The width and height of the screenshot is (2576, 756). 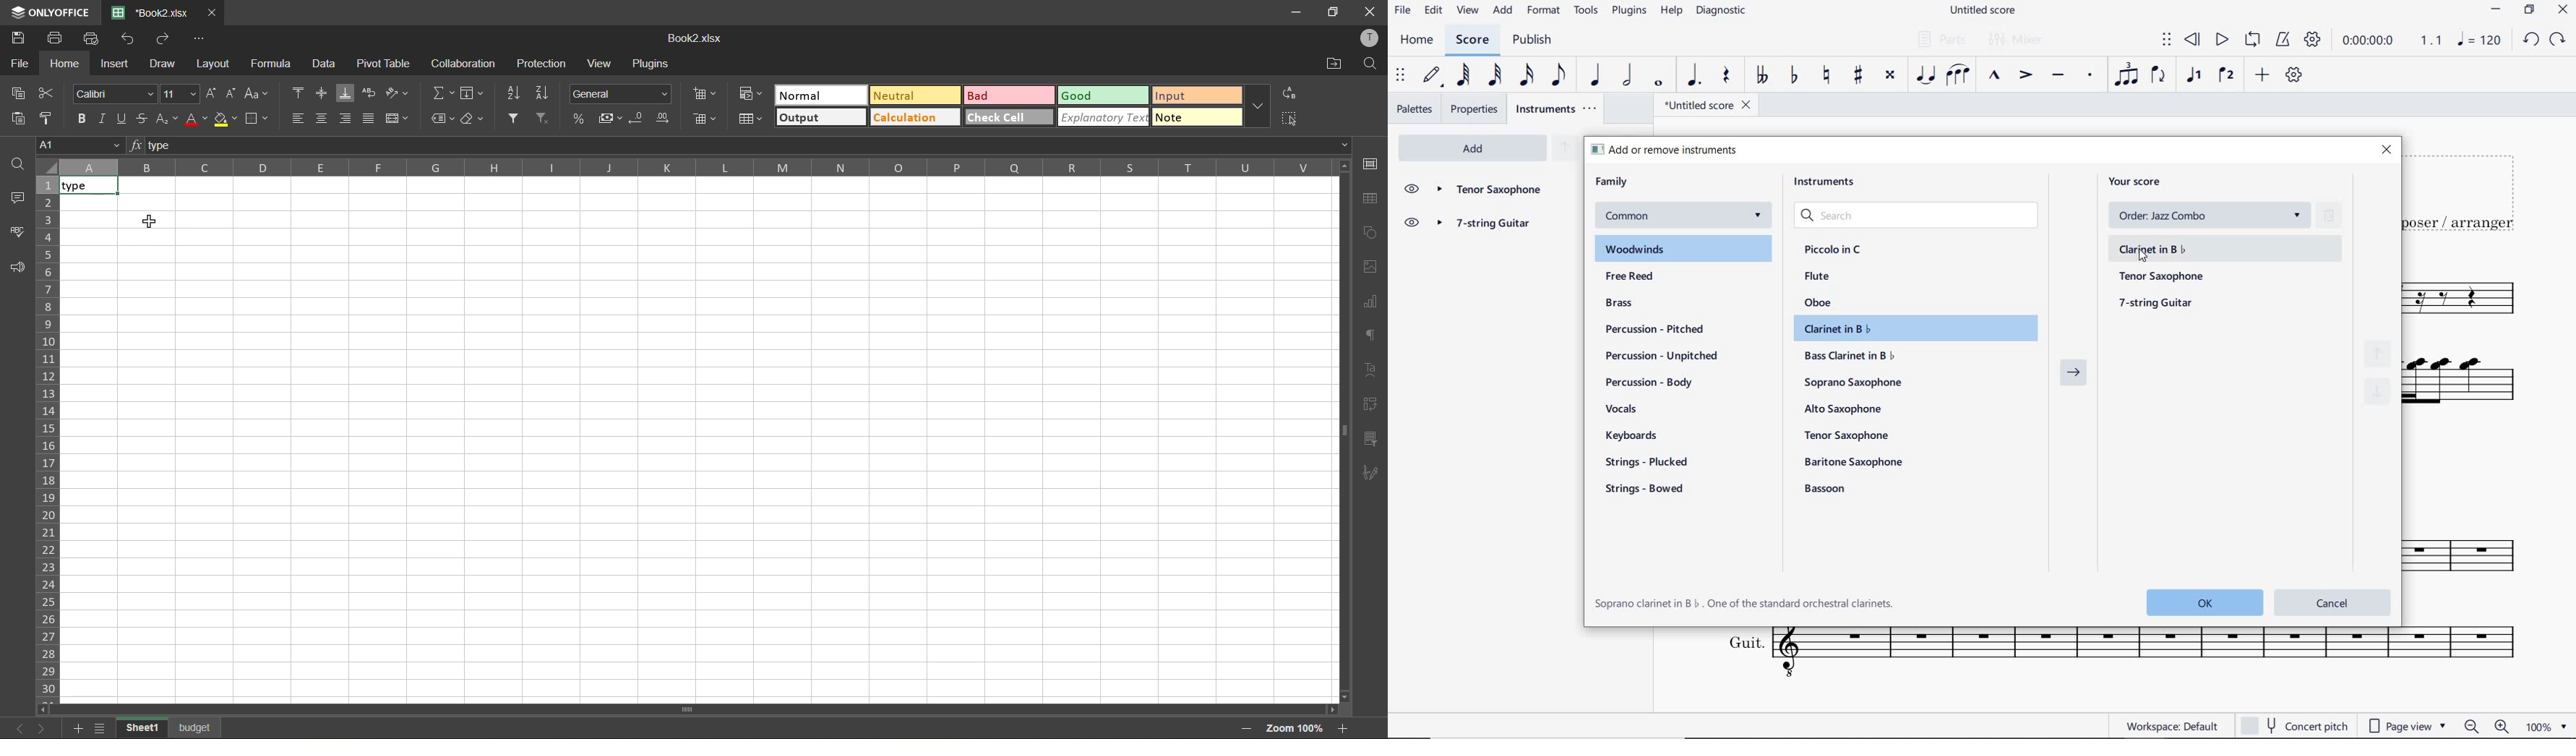 I want to click on images, so click(x=1369, y=268).